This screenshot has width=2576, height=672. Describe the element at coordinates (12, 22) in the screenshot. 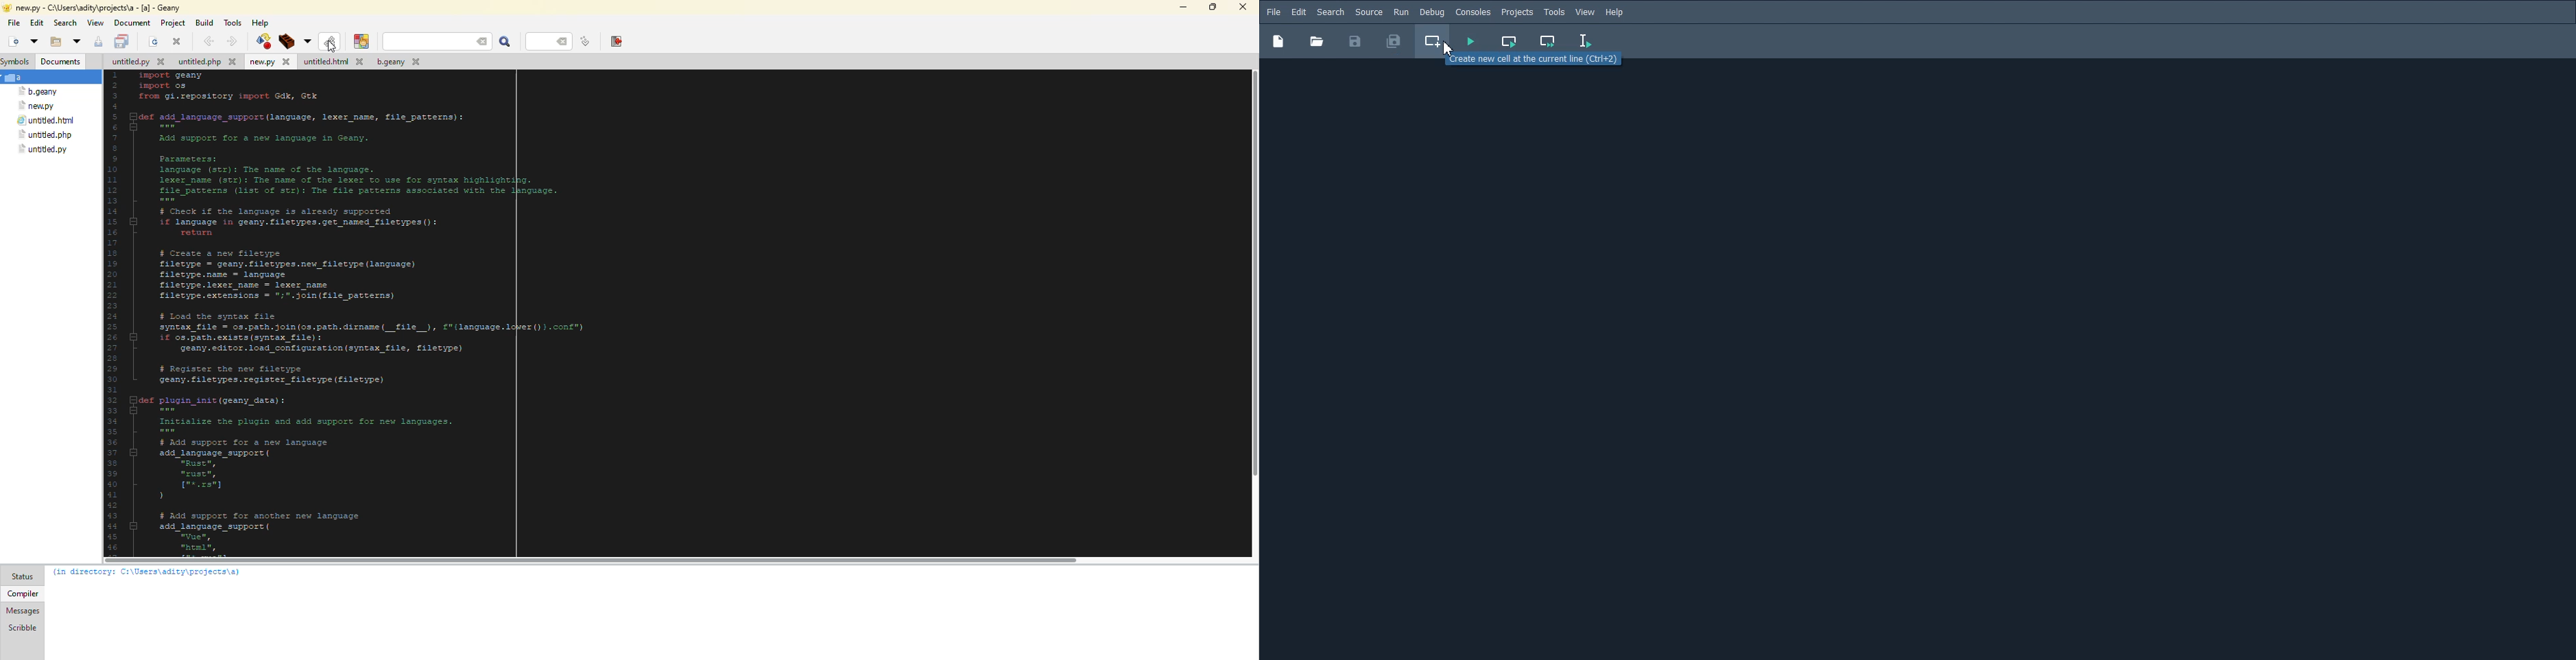

I see `file` at that location.